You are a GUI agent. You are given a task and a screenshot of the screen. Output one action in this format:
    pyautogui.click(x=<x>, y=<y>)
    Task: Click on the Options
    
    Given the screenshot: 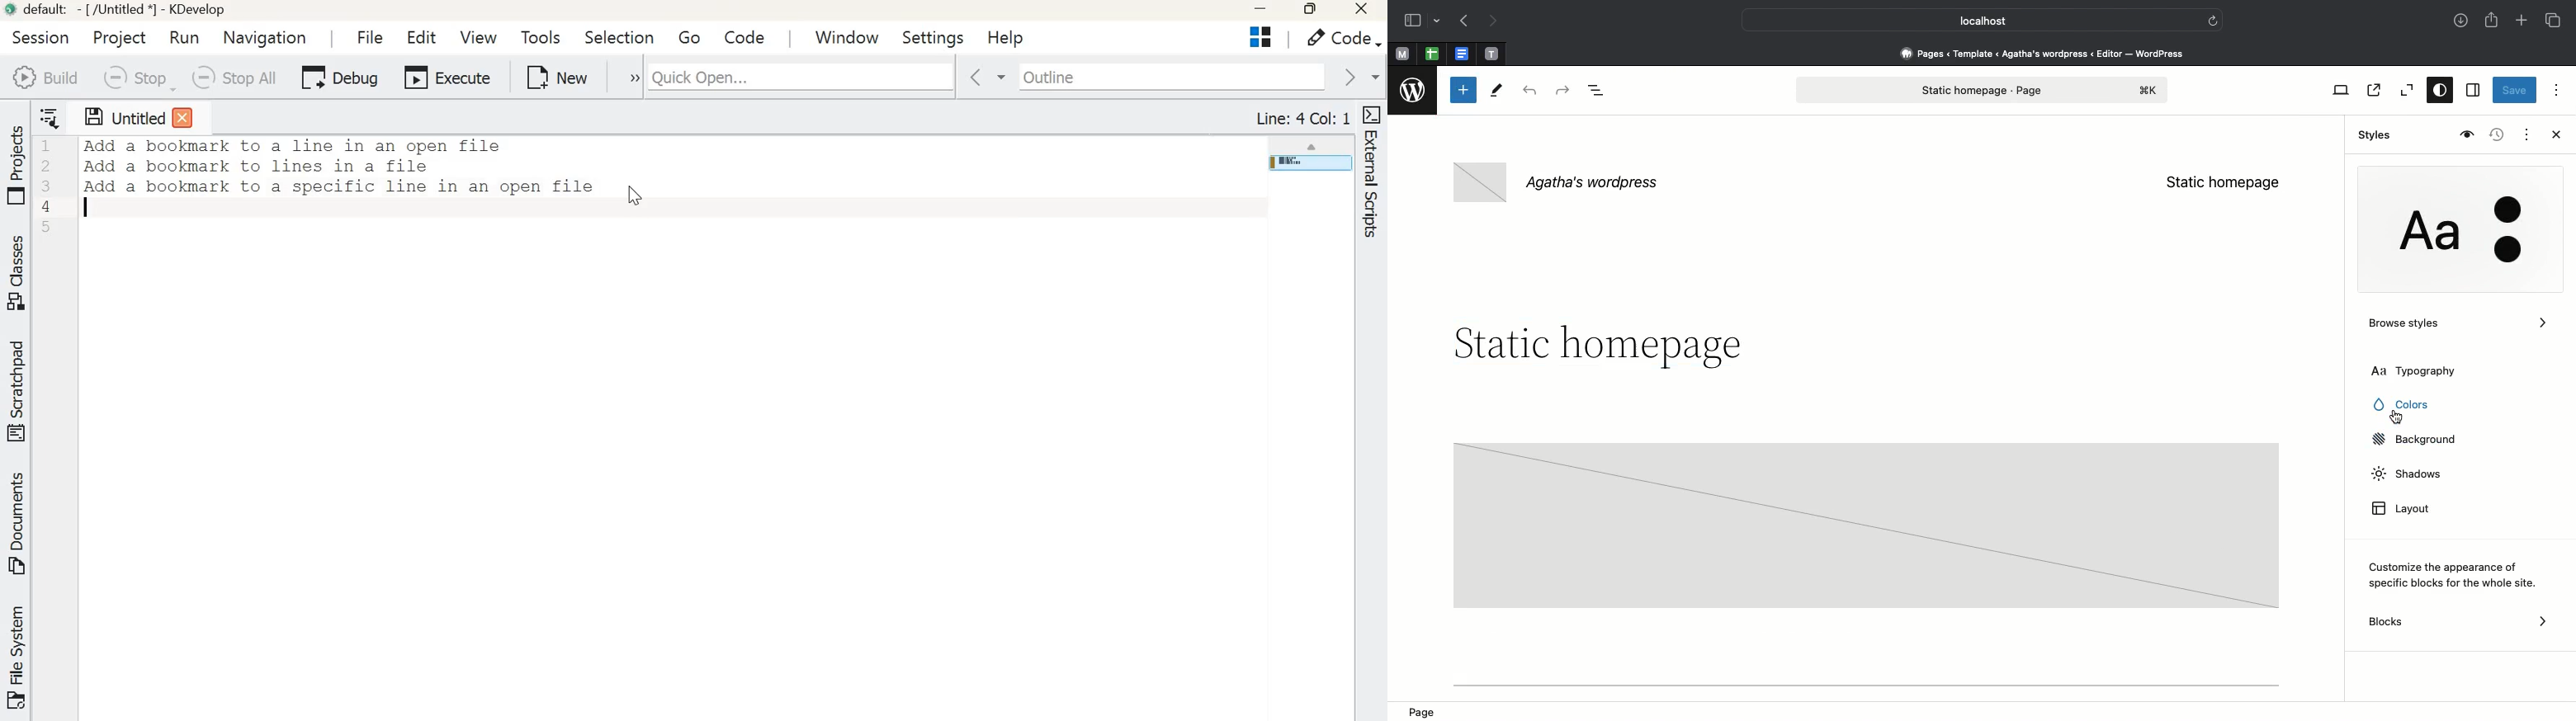 What is the action you would take?
    pyautogui.click(x=2556, y=89)
    